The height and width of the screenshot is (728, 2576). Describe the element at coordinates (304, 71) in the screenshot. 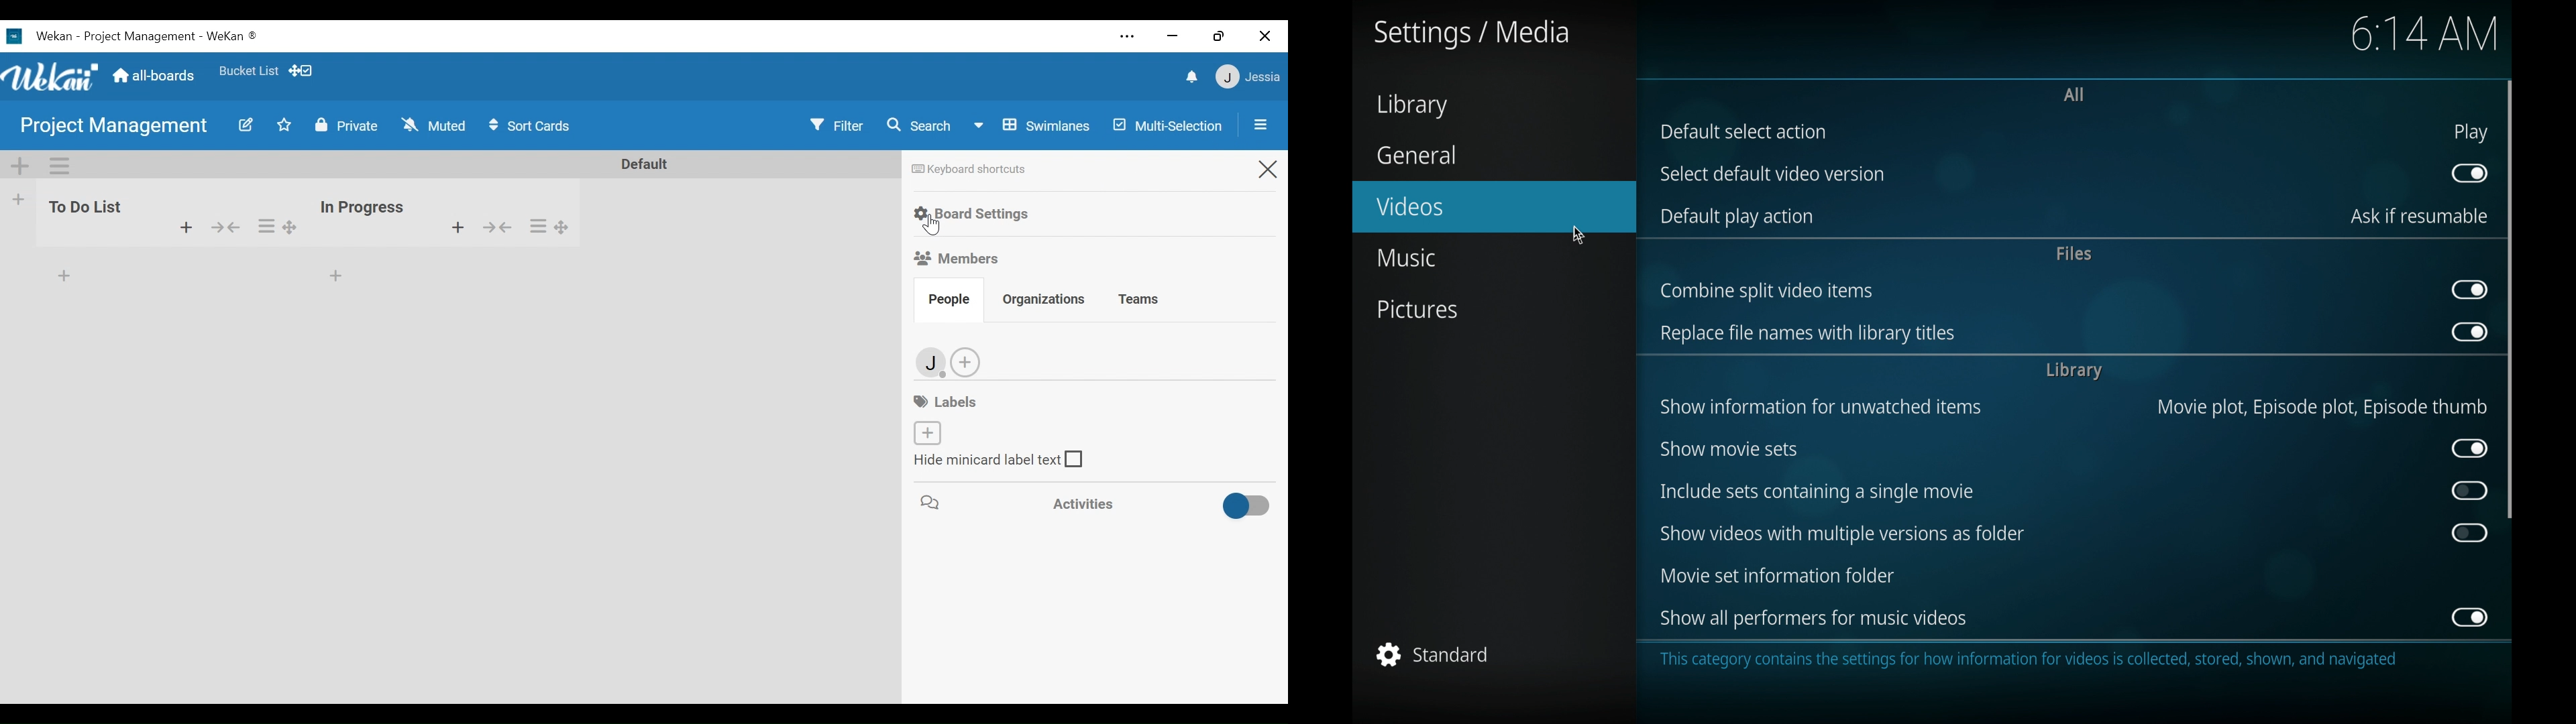

I see `Show Desktop drag handles` at that location.